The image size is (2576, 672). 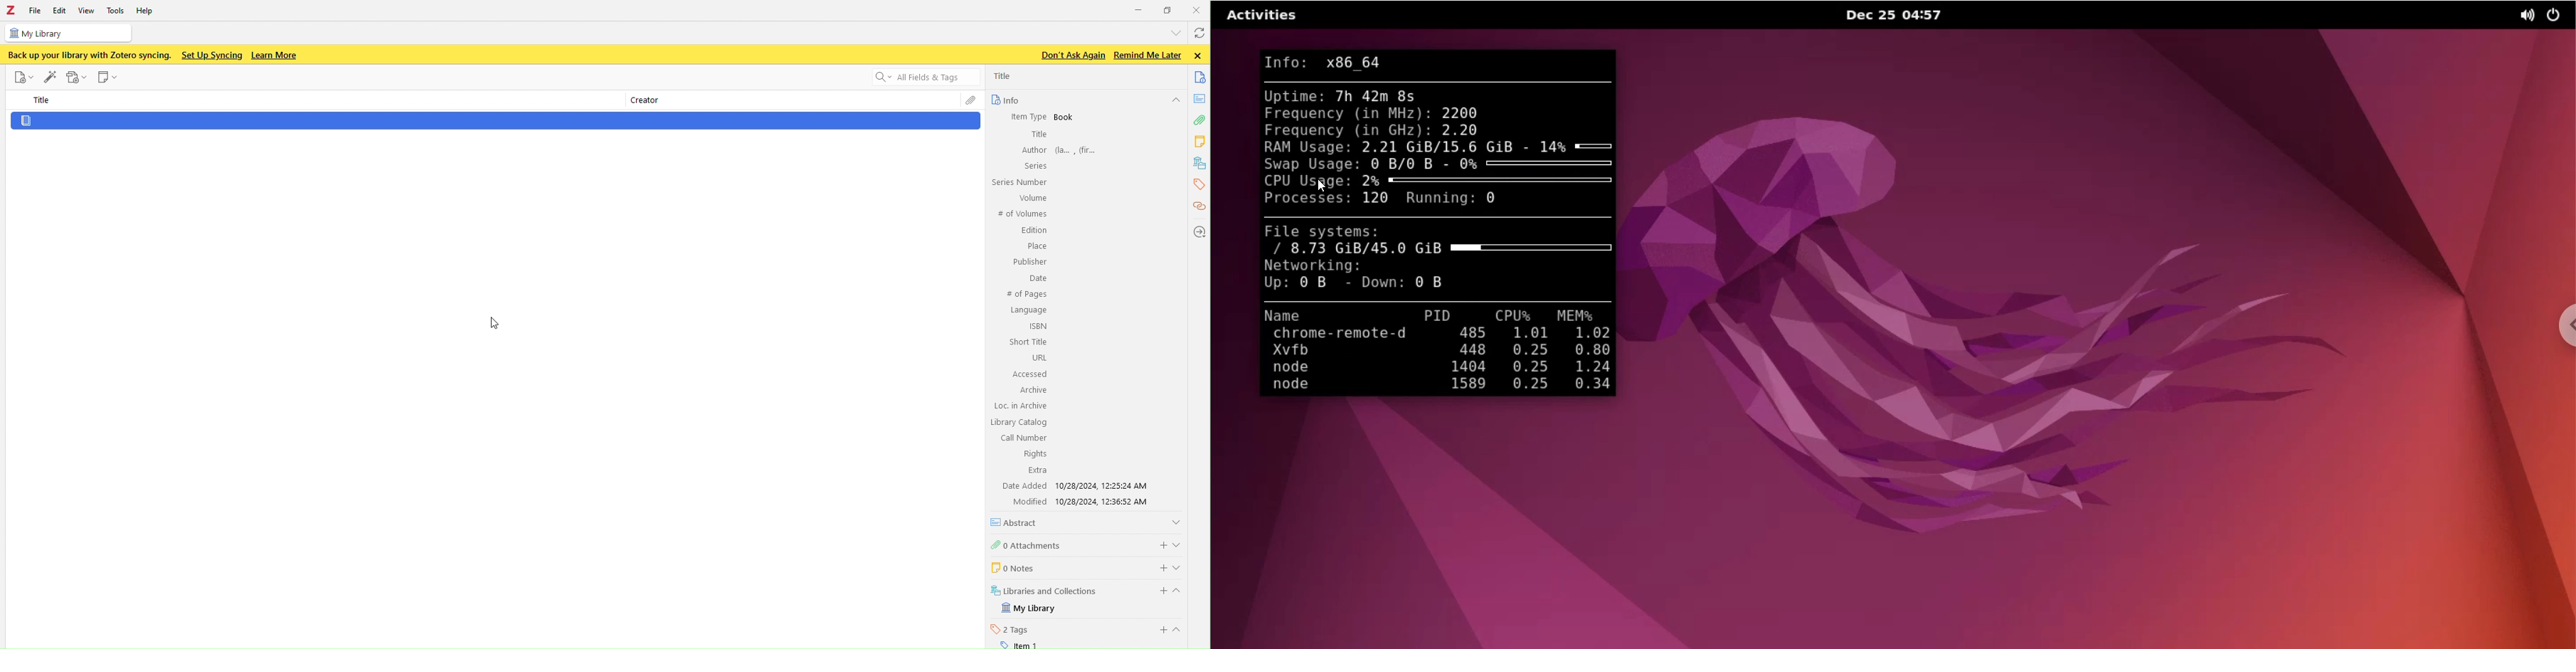 I want to click on ‘Back up your library with Zotero syncing., so click(x=88, y=55).